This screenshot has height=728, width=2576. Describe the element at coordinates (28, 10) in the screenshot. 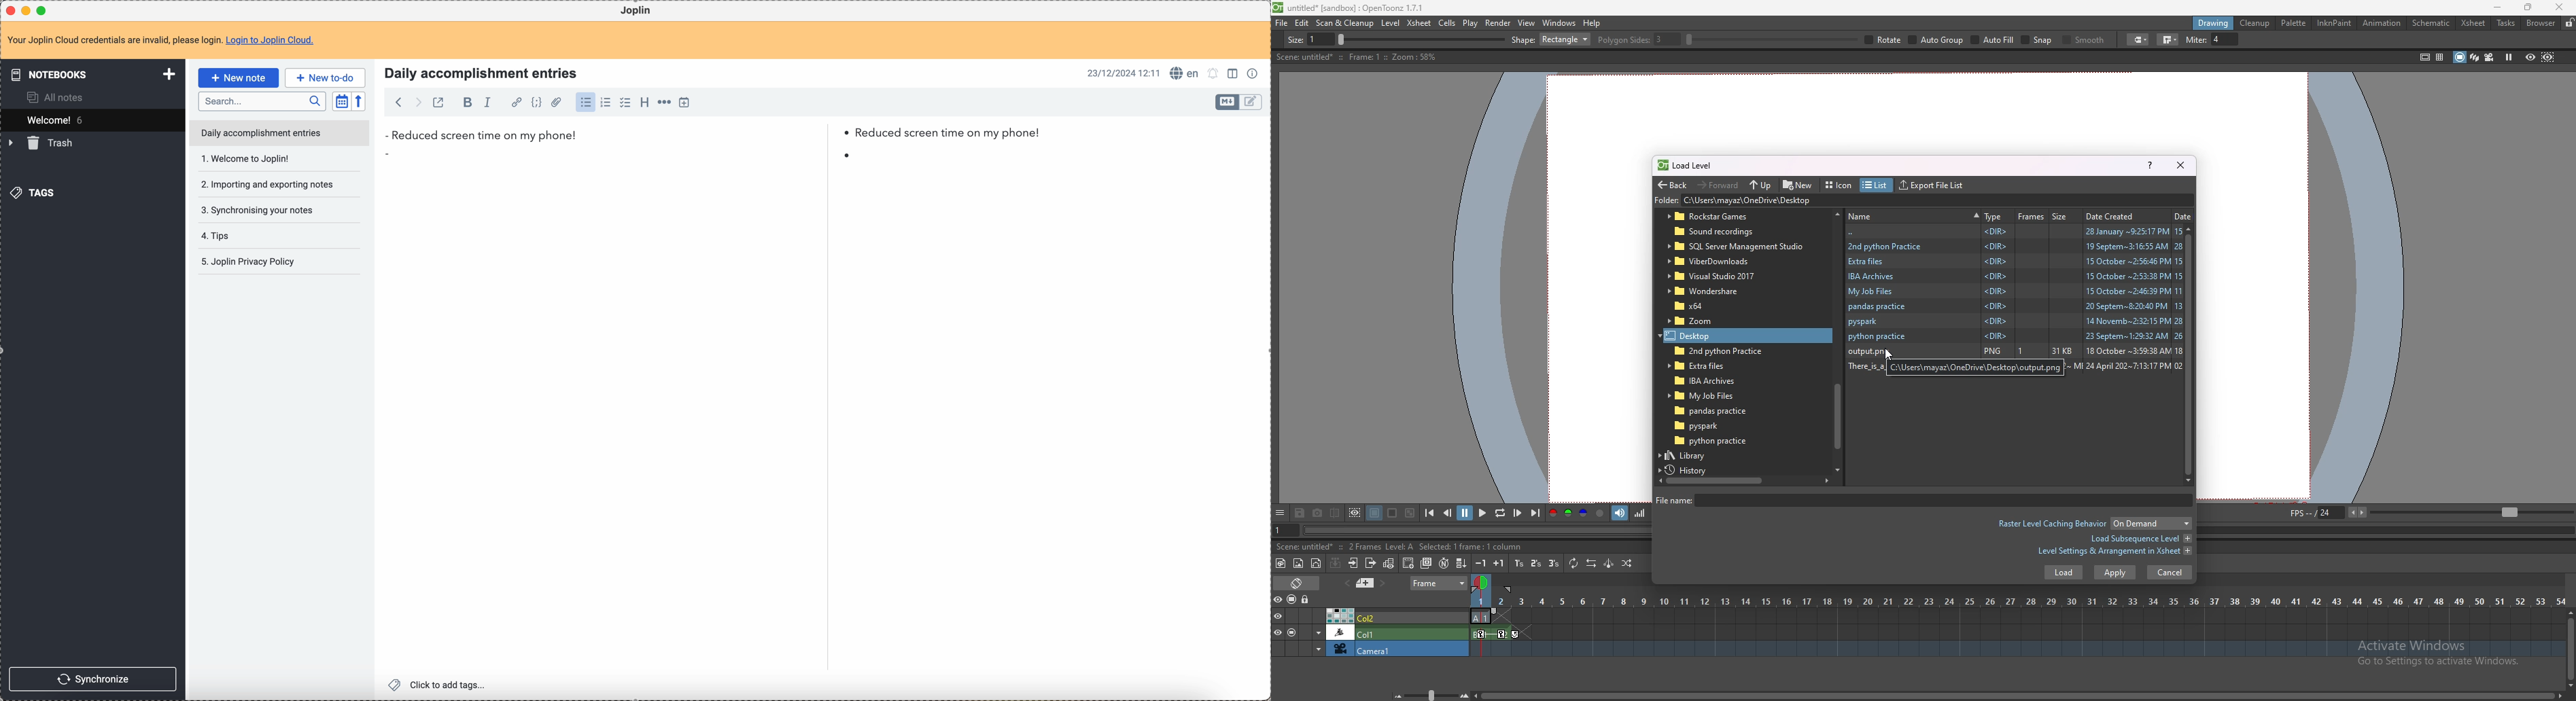

I see `minimize` at that location.